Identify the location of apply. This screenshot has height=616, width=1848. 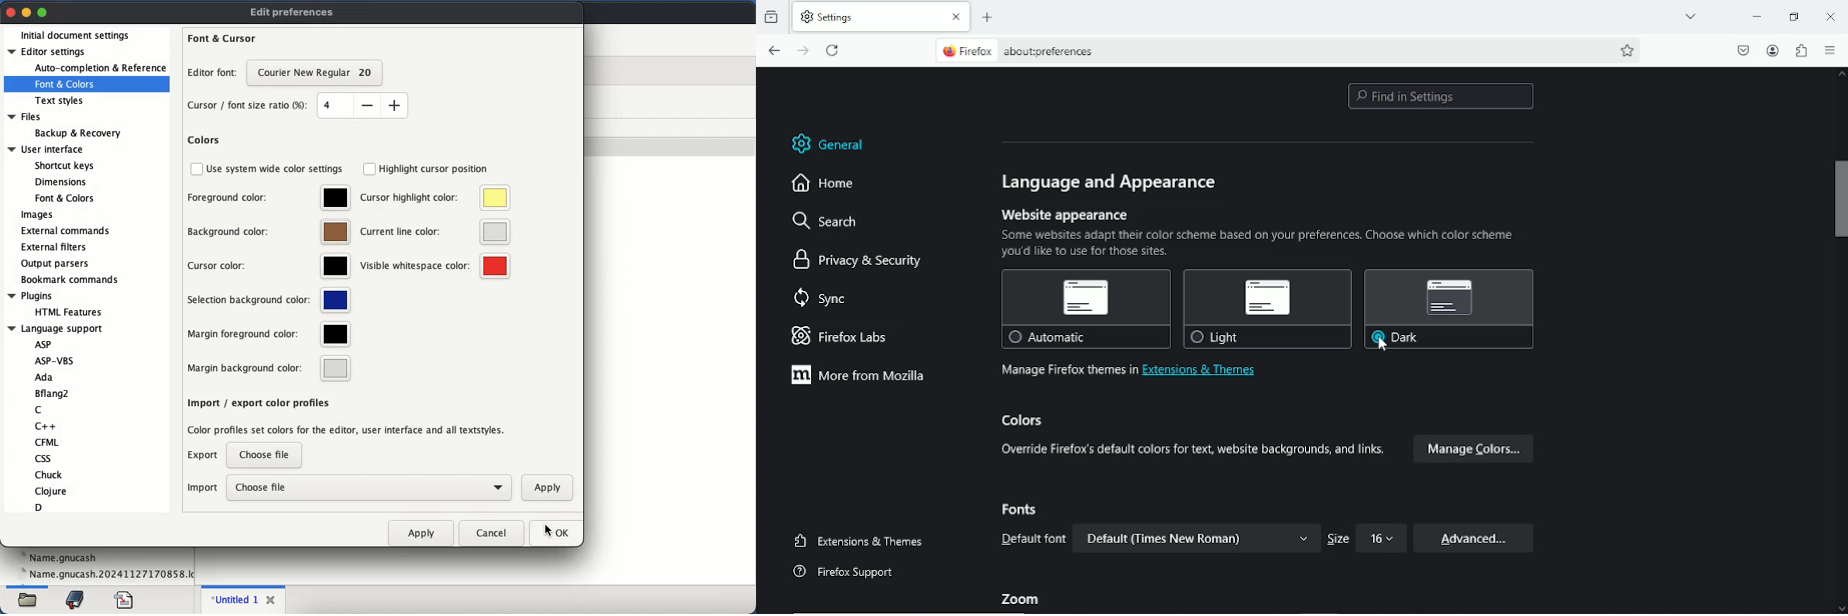
(548, 488).